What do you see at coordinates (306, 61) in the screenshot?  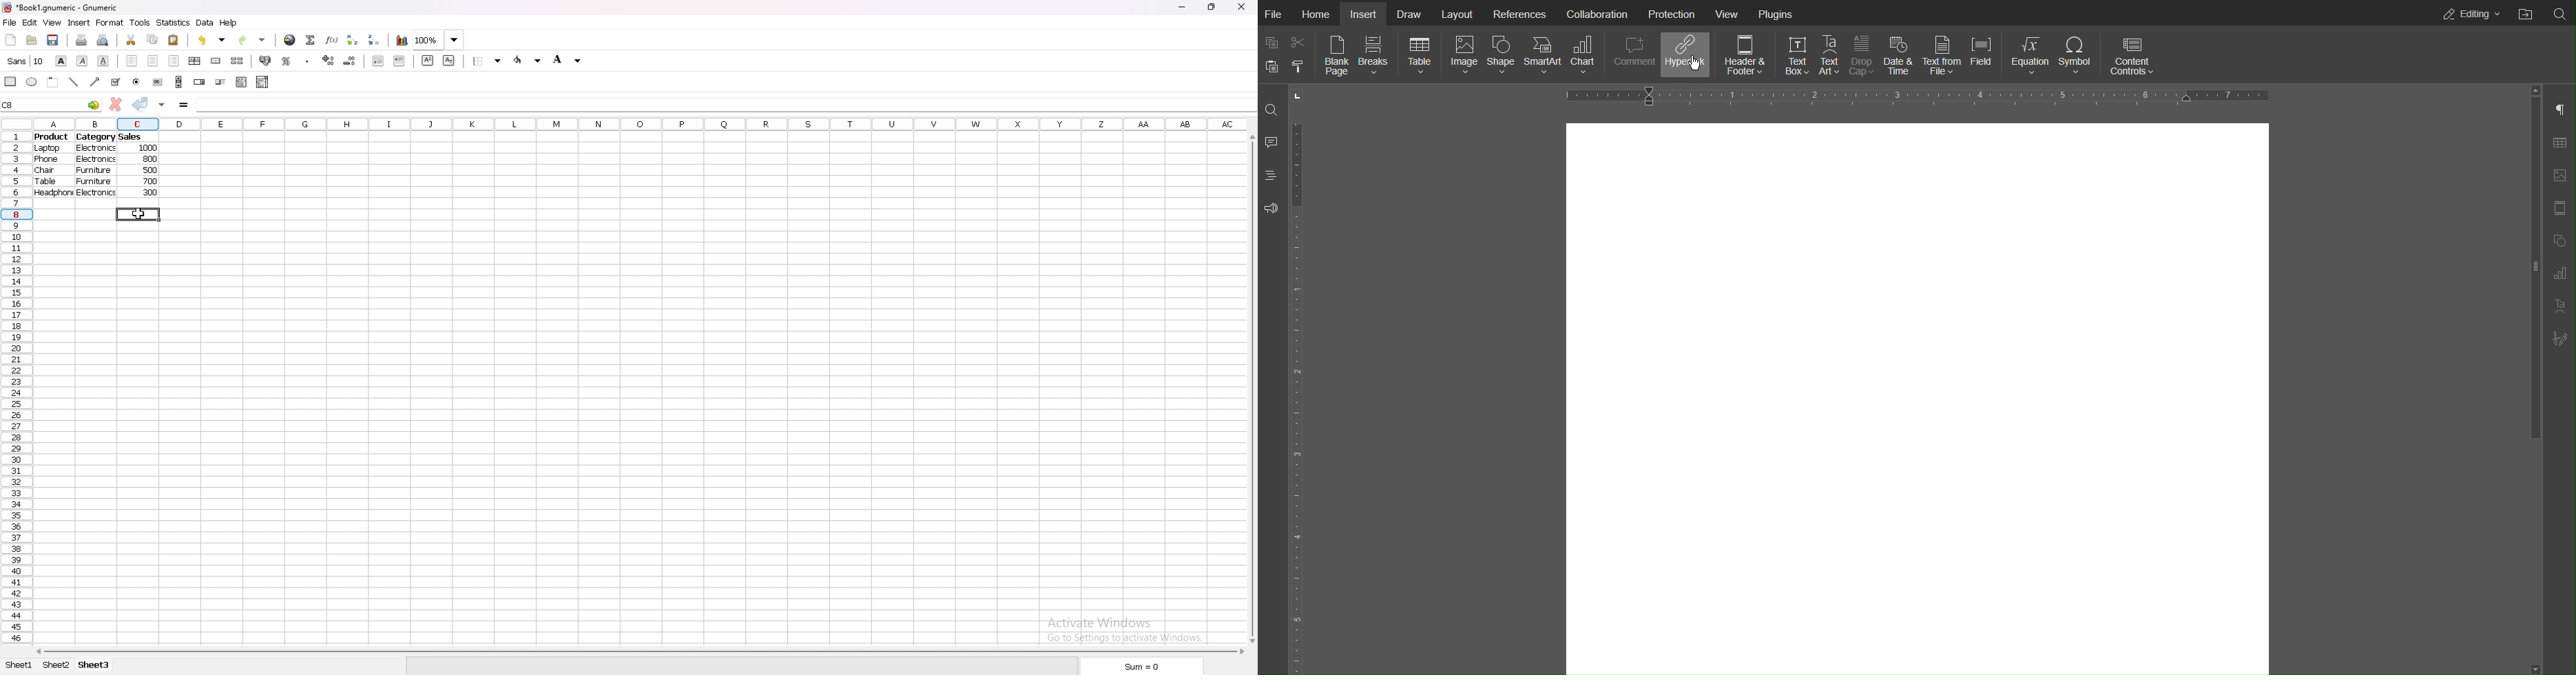 I see `thousands separator` at bounding box center [306, 61].